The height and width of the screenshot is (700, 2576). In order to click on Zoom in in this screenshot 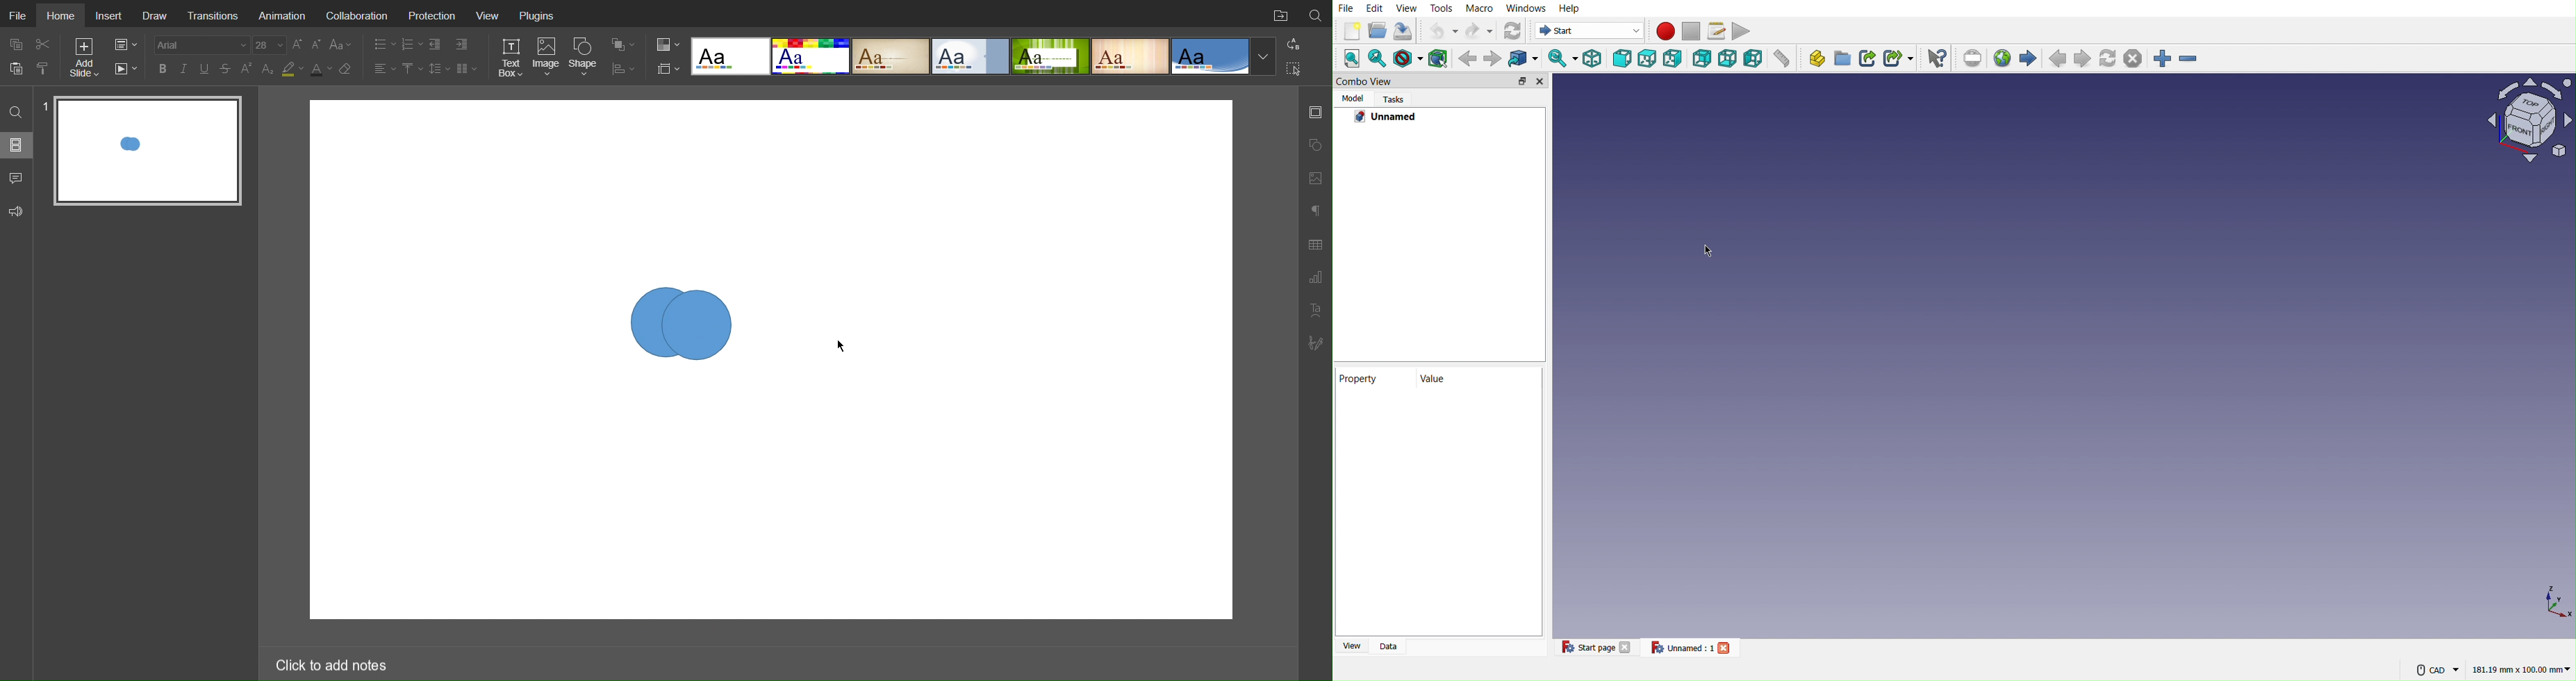, I will do `click(2164, 60)`.